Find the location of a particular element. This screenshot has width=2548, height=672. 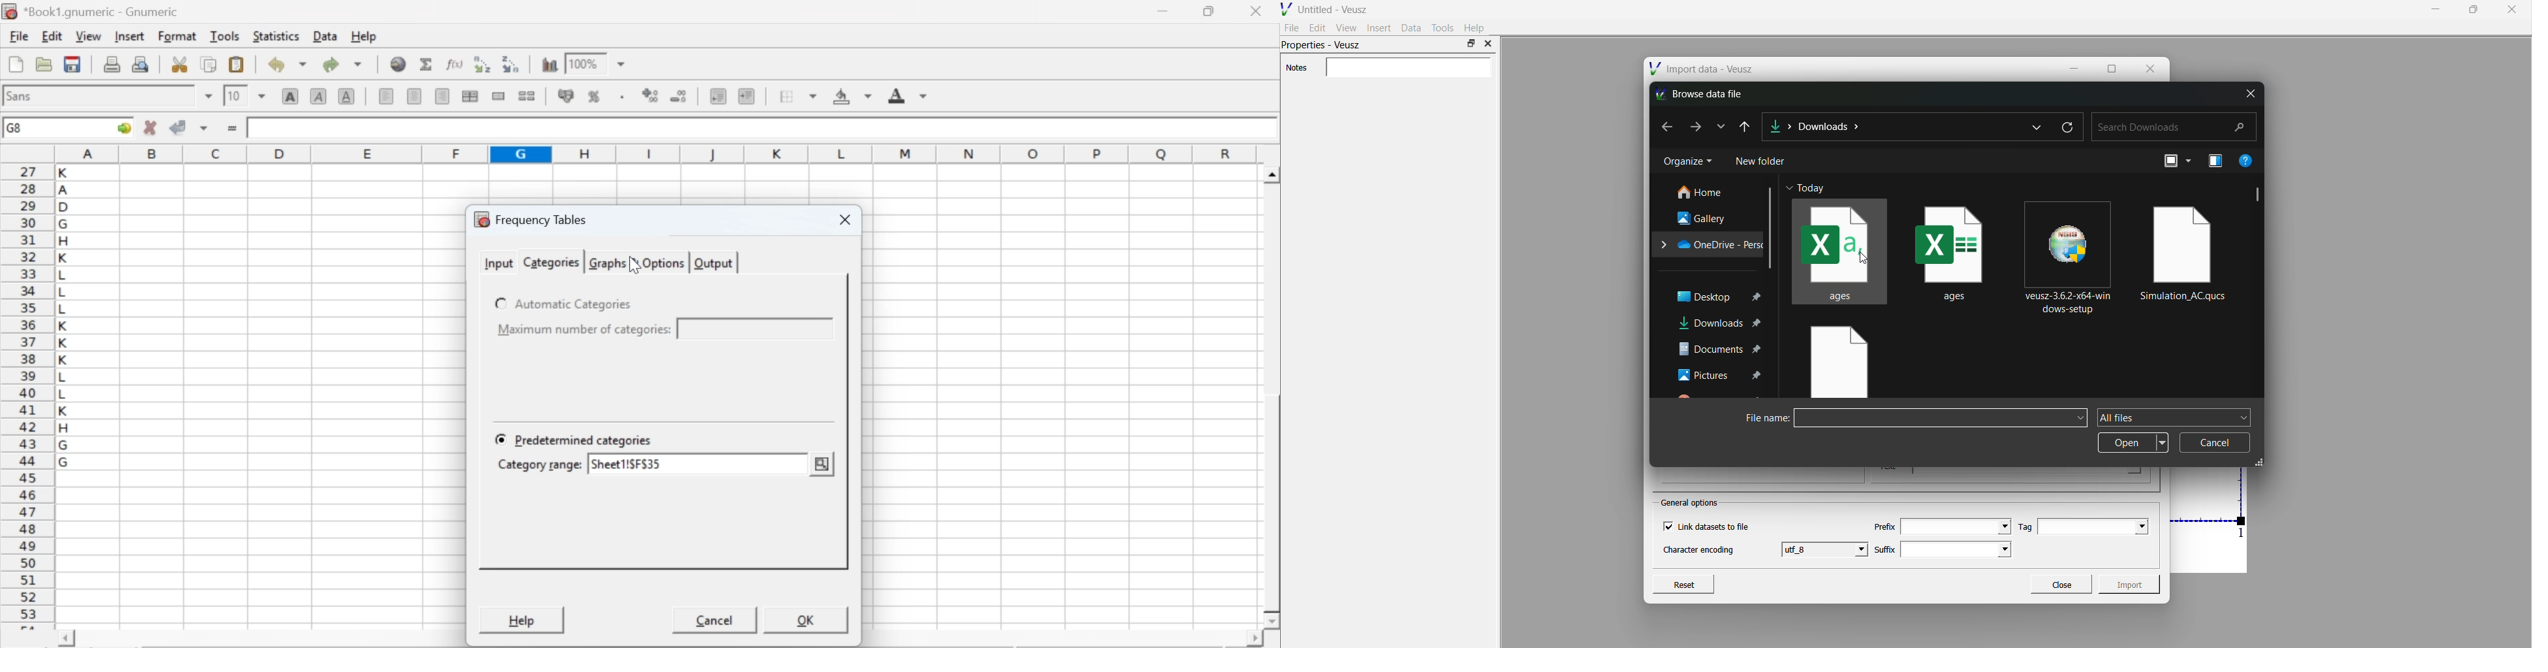

align left is located at coordinates (386, 94).